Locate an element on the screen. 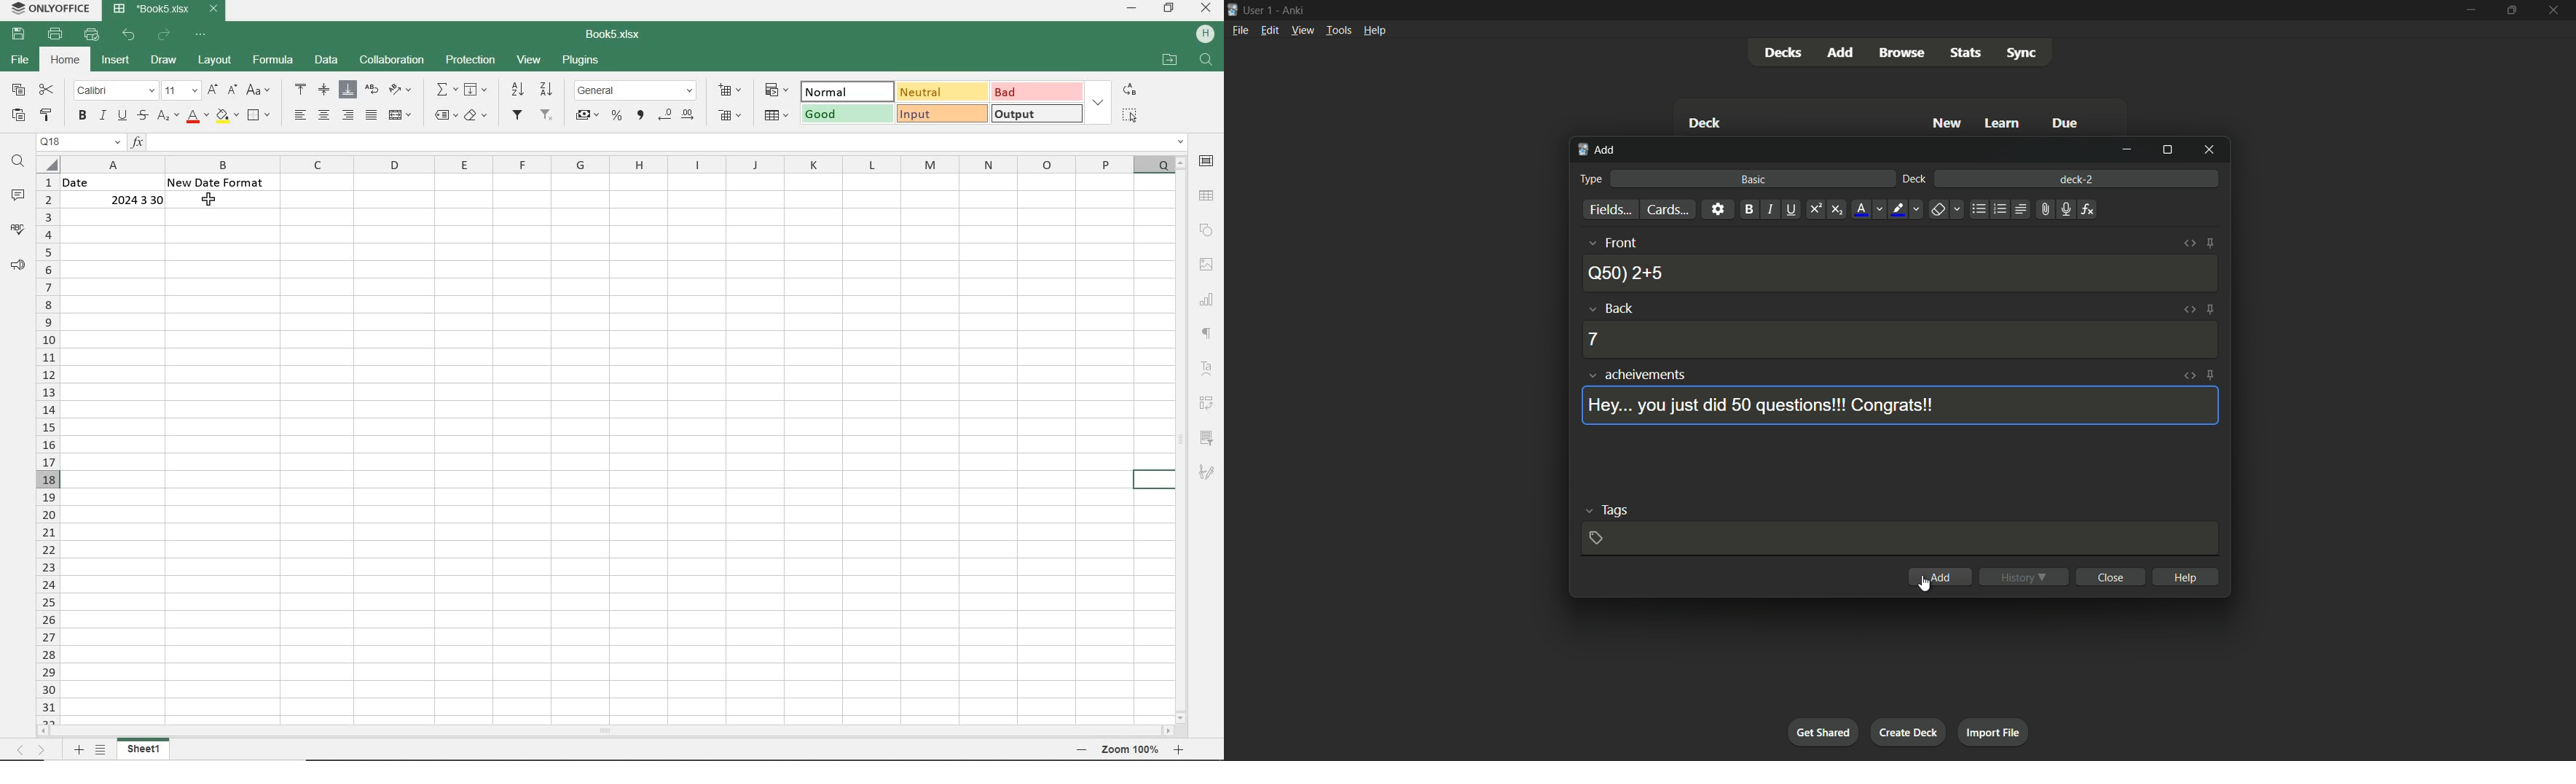 This screenshot has height=784, width=2576. MINIMIZE is located at coordinates (1132, 9).